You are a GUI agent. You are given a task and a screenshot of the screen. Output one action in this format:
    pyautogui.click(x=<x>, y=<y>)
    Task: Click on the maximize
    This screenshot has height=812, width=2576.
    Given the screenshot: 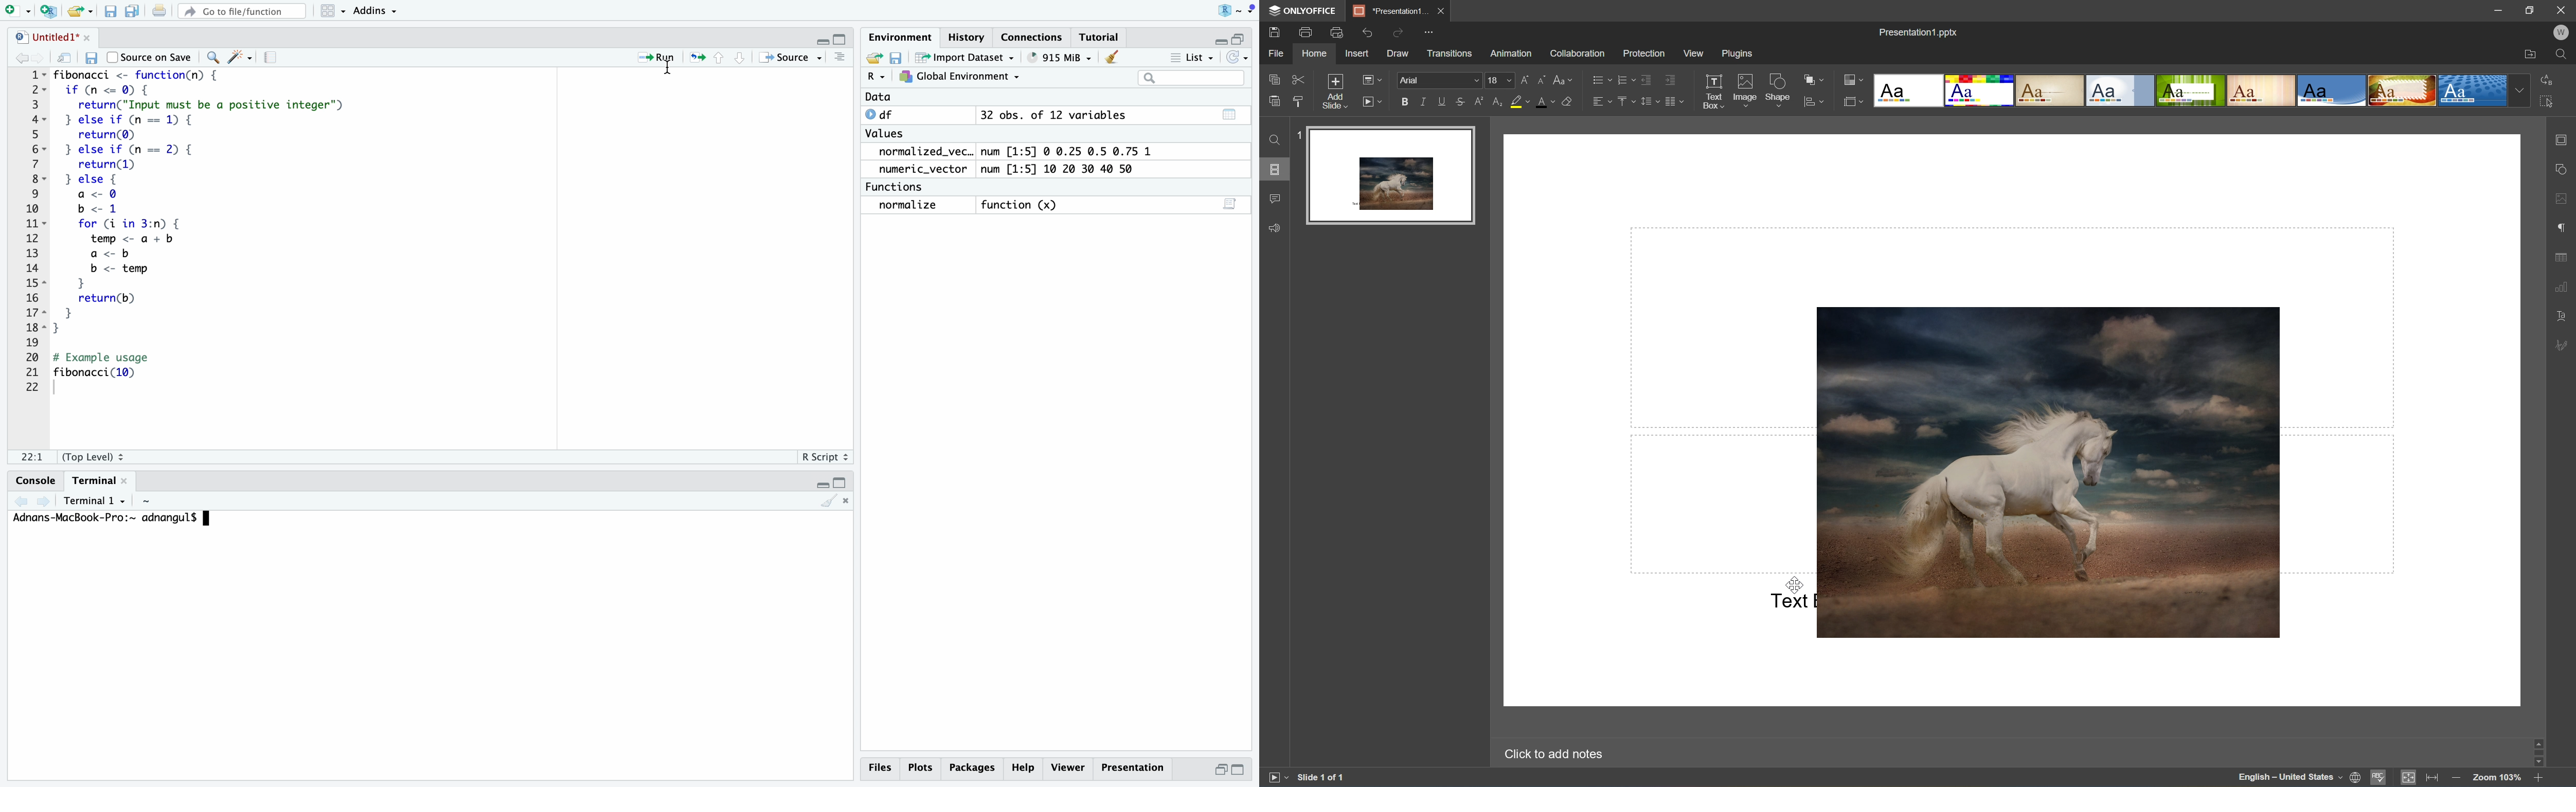 What is the action you would take?
    pyautogui.click(x=1245, y=770)
    